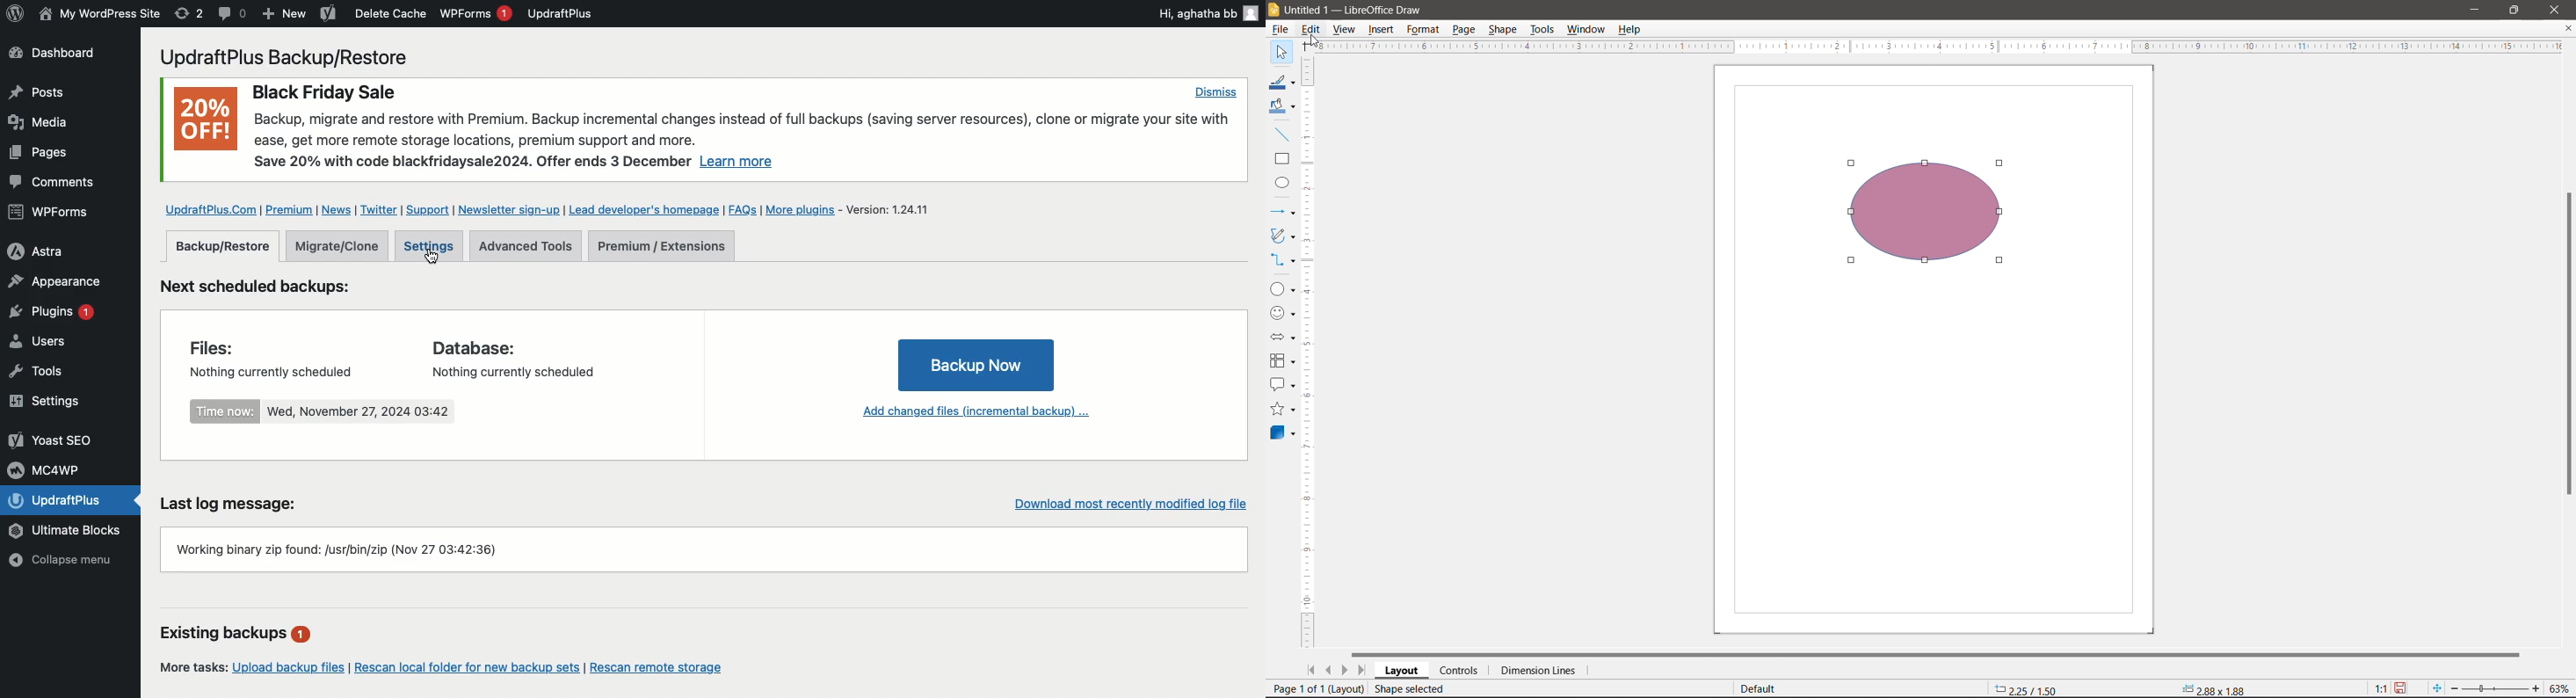  What do you see at coordinates (1283, 212) in the screenshot?
I see `Lines and Arrows` at bounding box center [1283, 212].